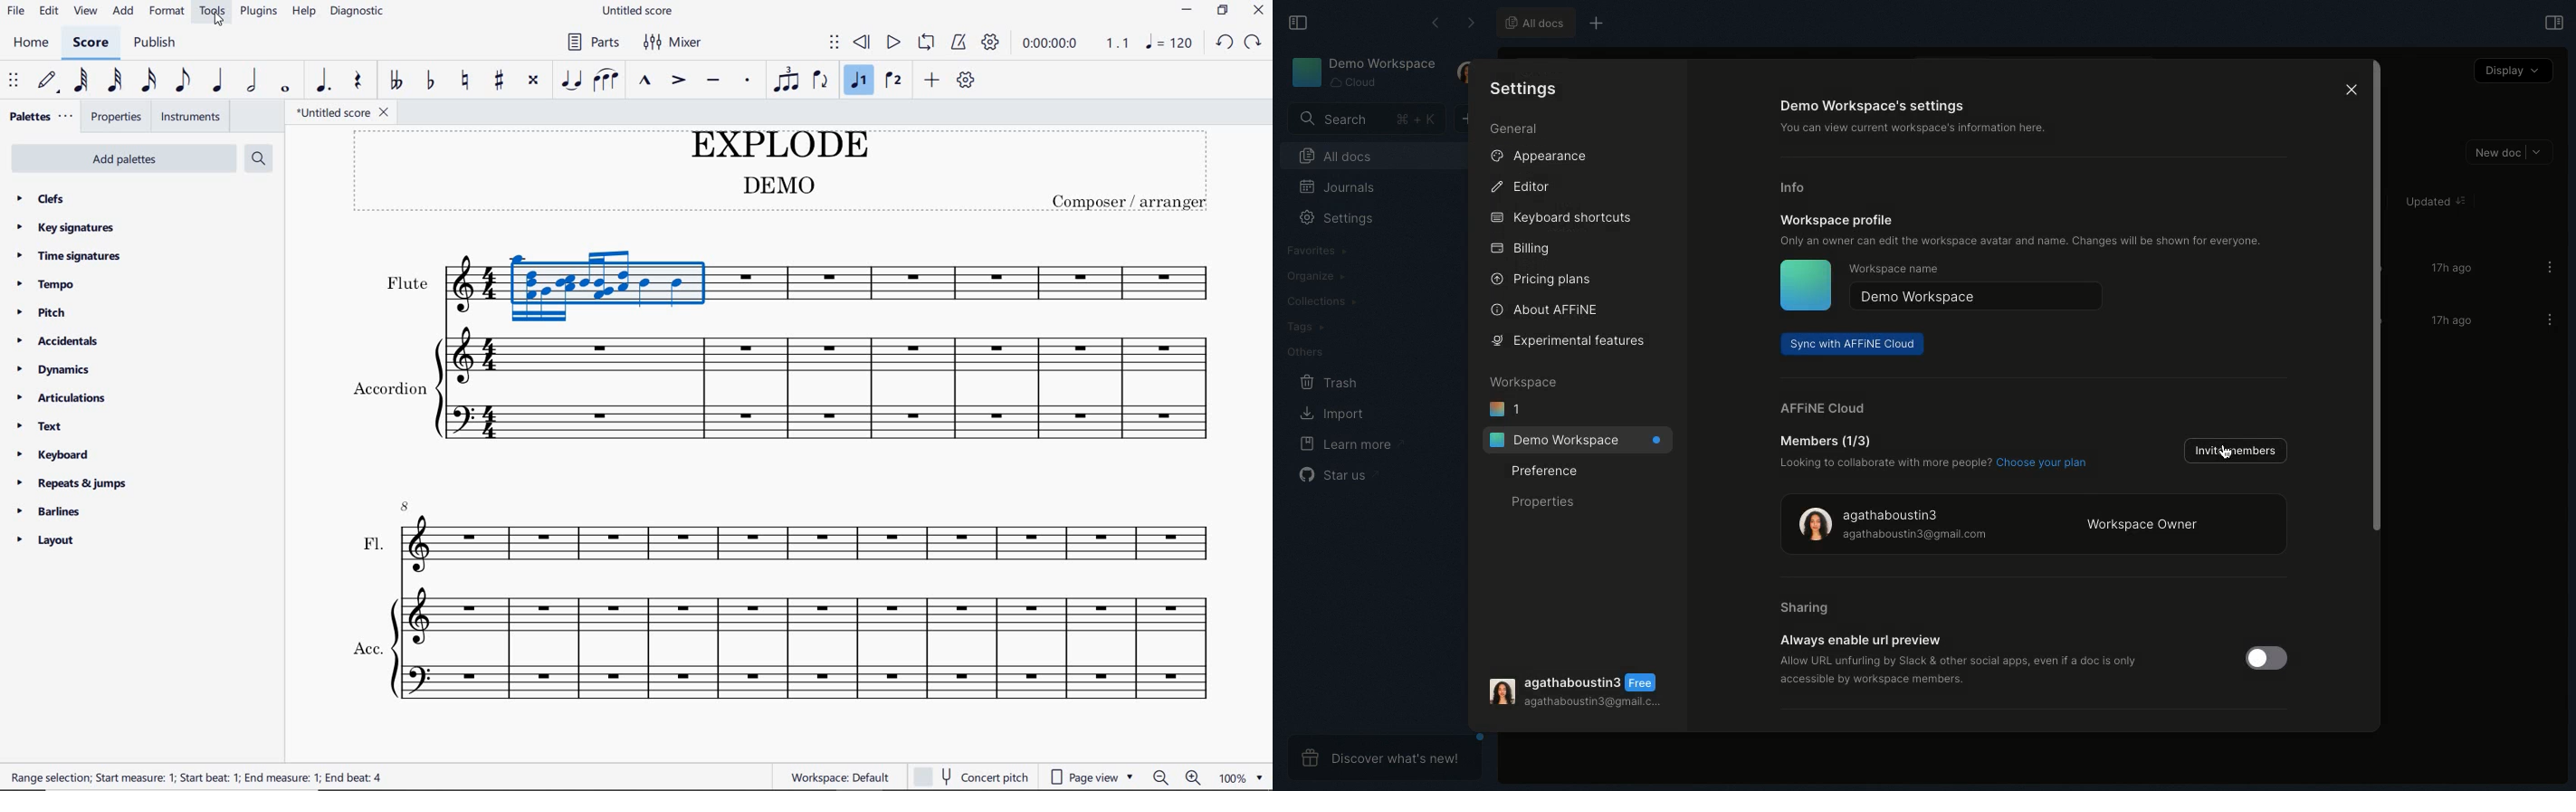 This screenshot has height=812, width=2576. What do you see at coordinates (890, 80) in the screenshot?
I see `voice 2` at bounding box center [890, 80].